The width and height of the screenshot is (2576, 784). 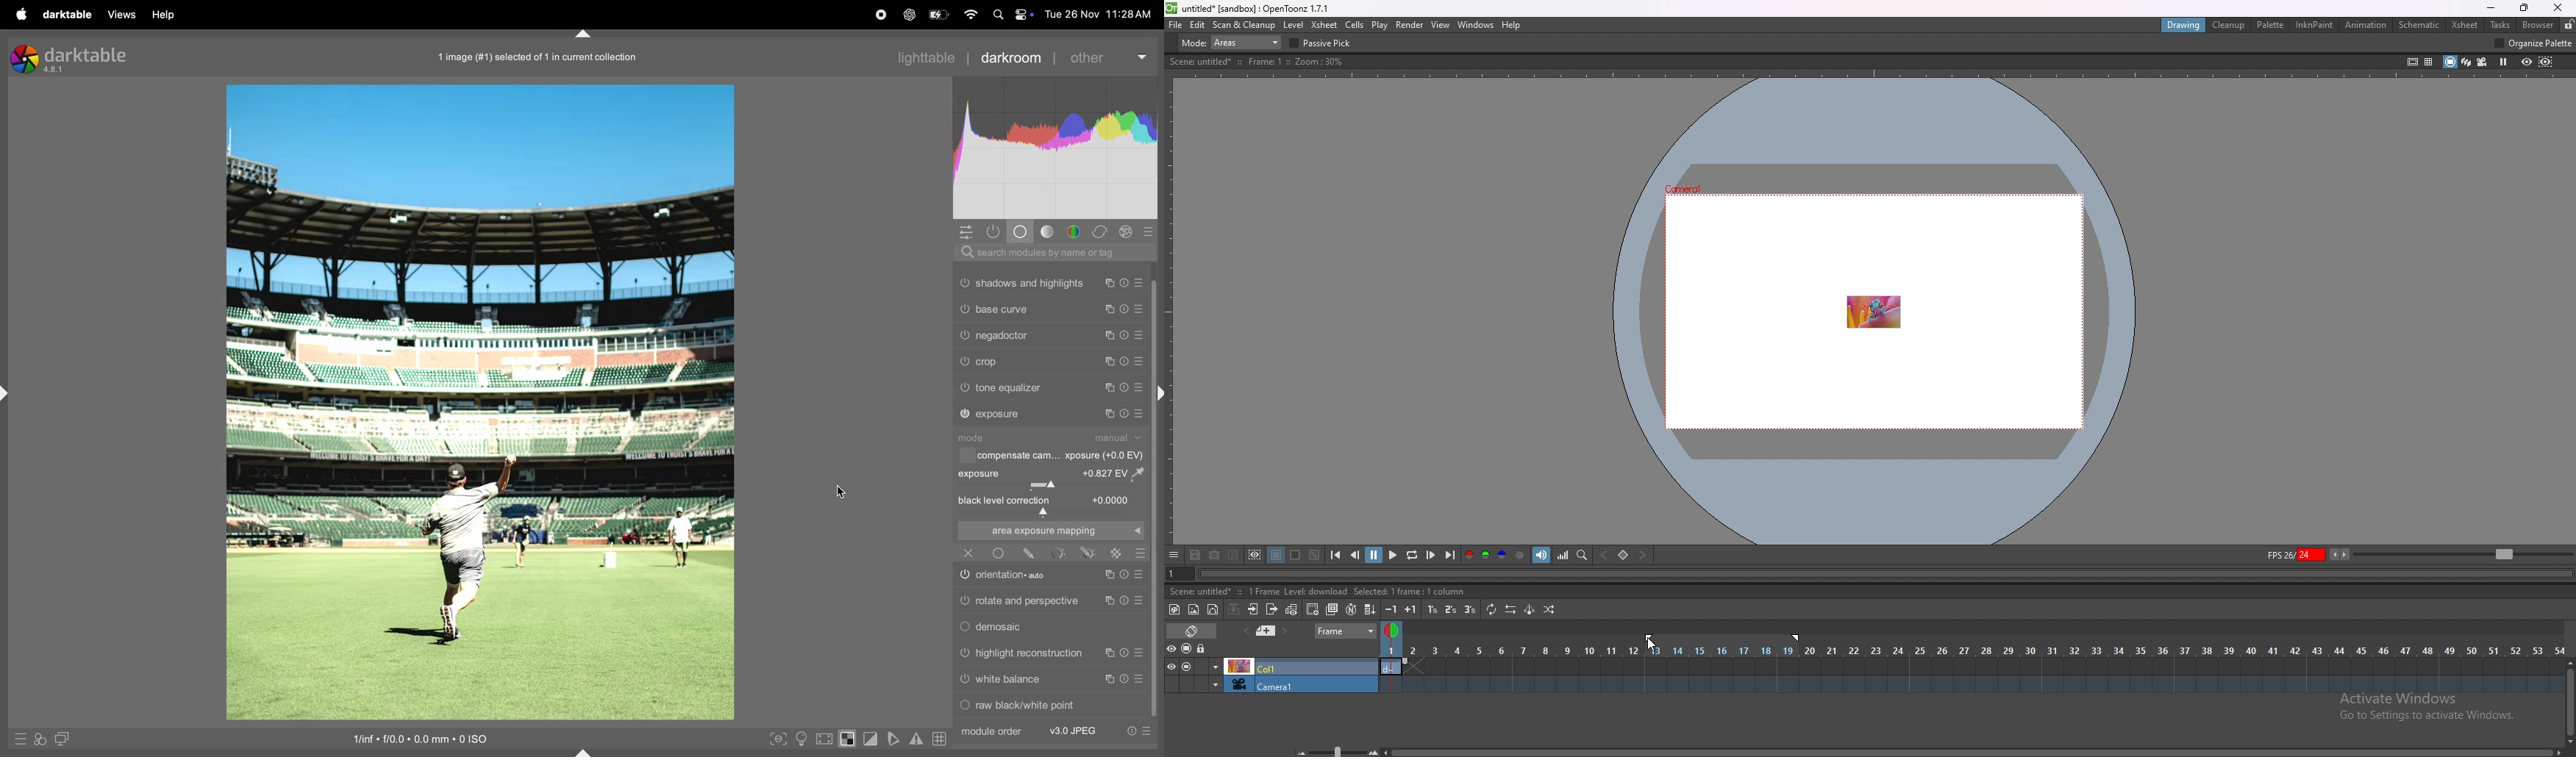 What do you see at coordinates (1234, 609) in the screenshot?
I see `collapse` at bounding box center [1234, 609].